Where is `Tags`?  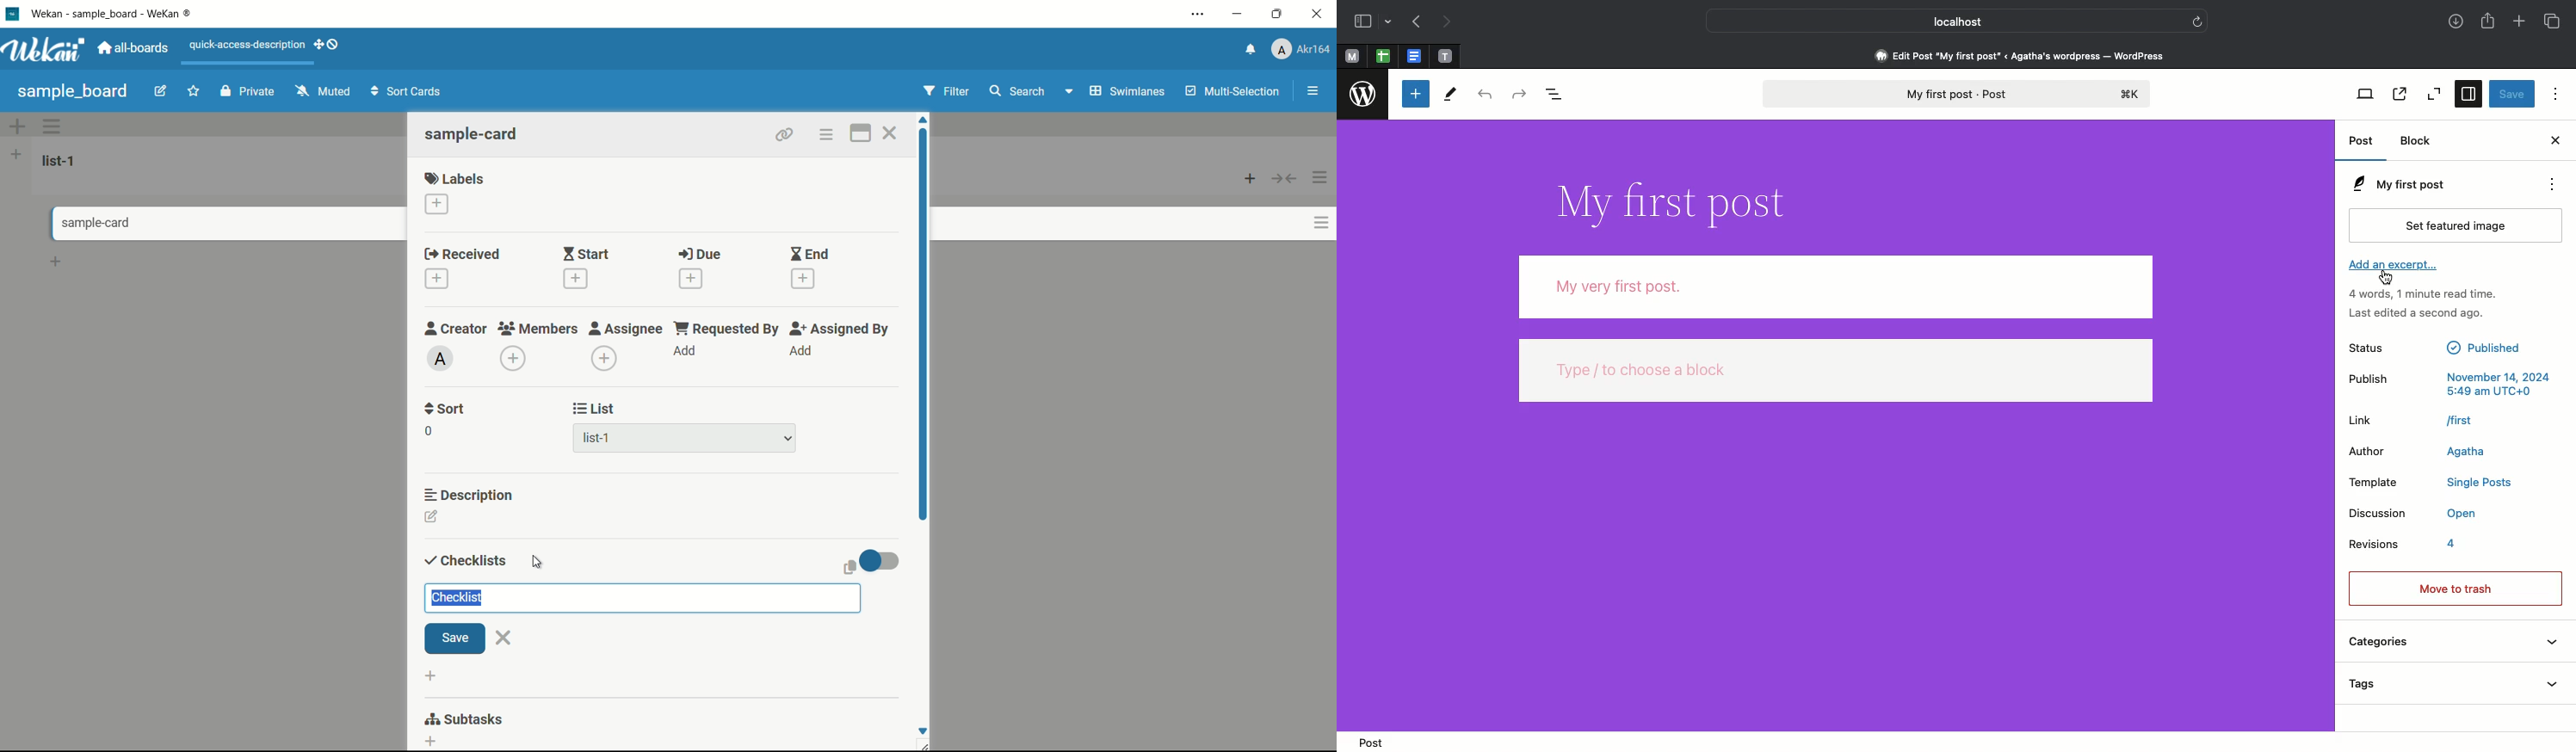 Tags is located at coordinates (2451, 686).